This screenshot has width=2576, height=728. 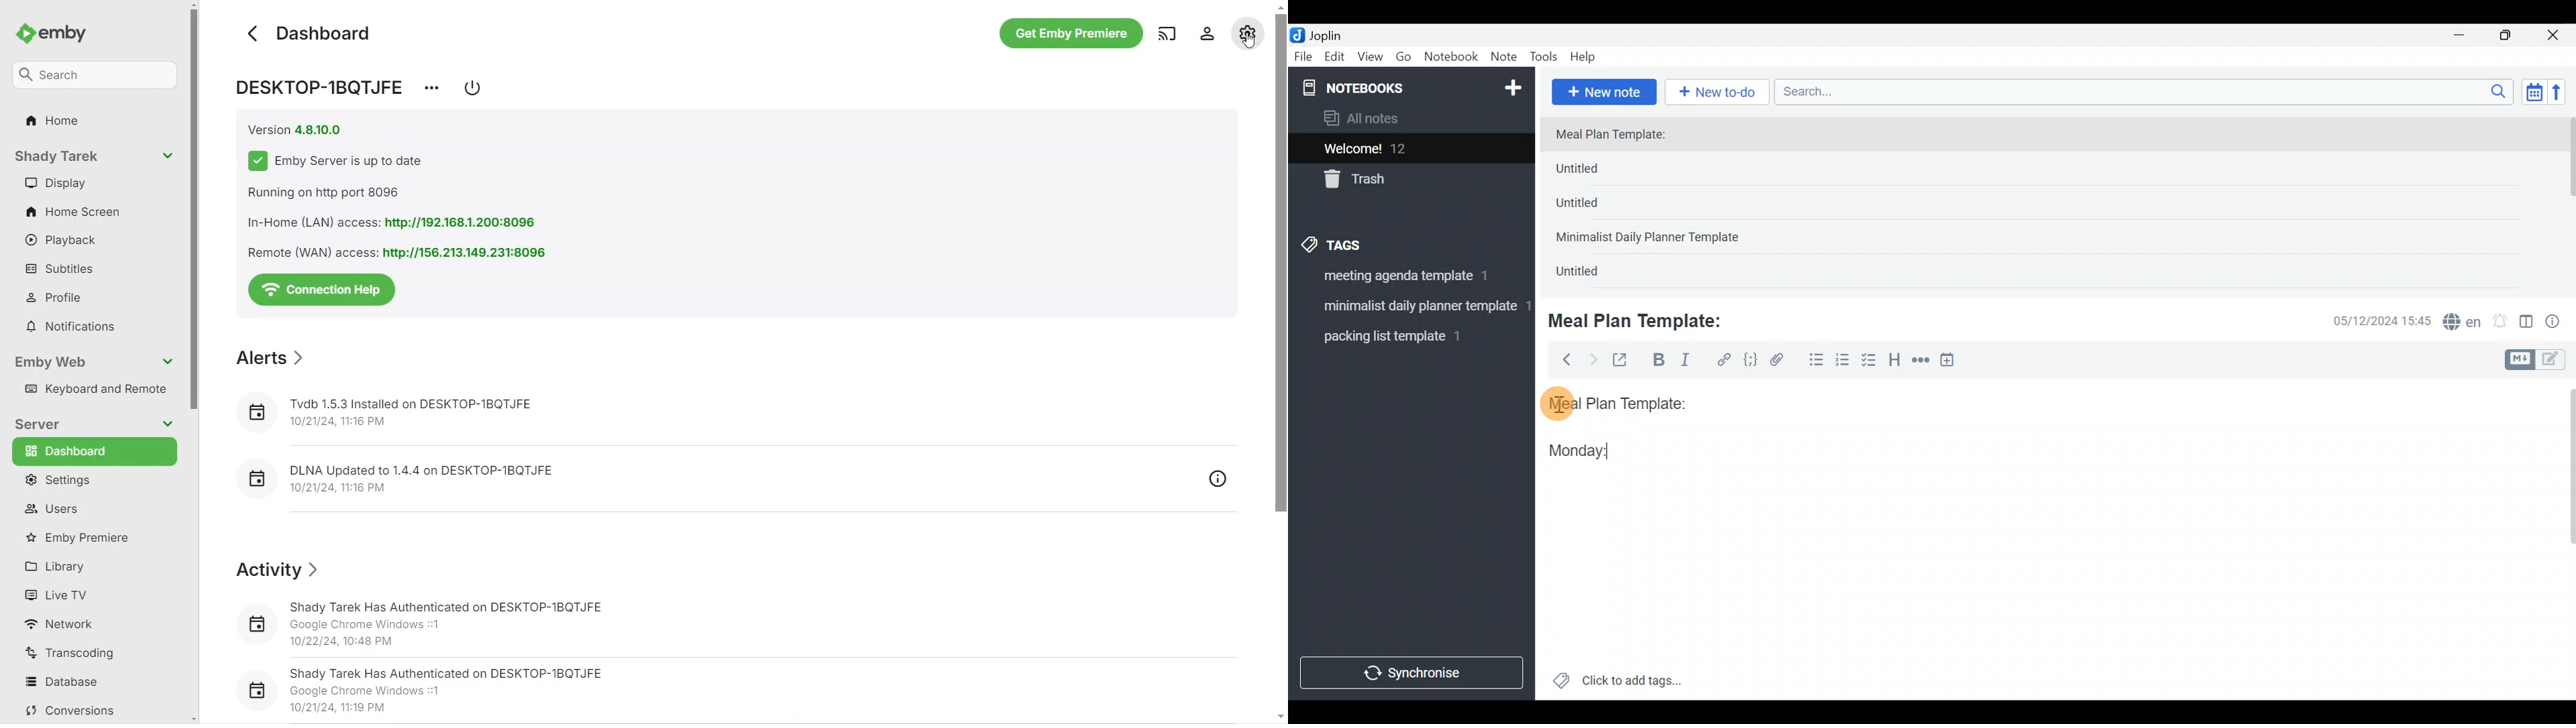 What do you see at coordinates (1593, 274) in the screenshot?
I see `Untitled` at bounding box center [1593, 274].